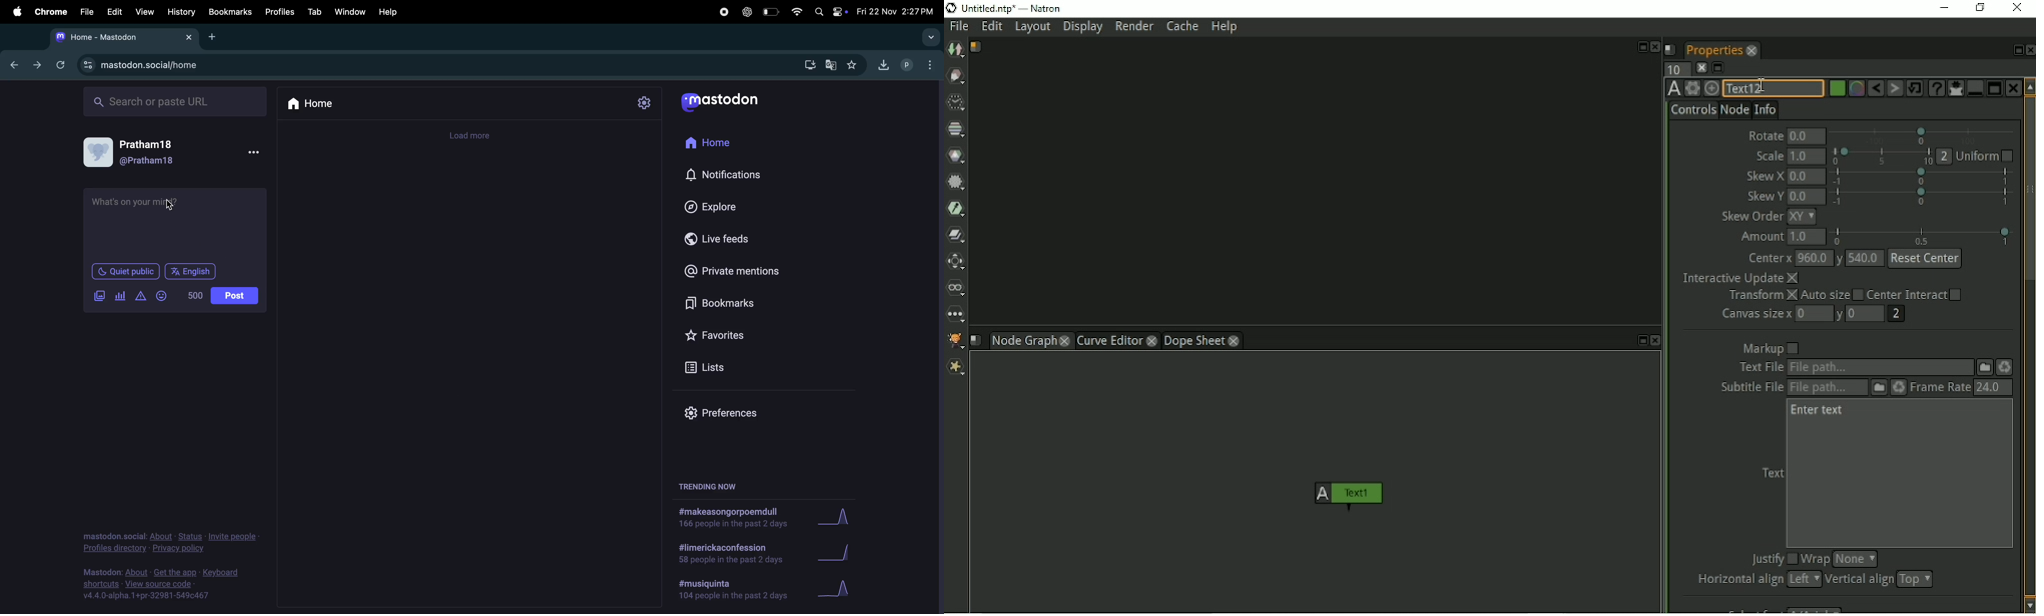 The image size is (2044, 616). I want to click on view, so click(144, 11).